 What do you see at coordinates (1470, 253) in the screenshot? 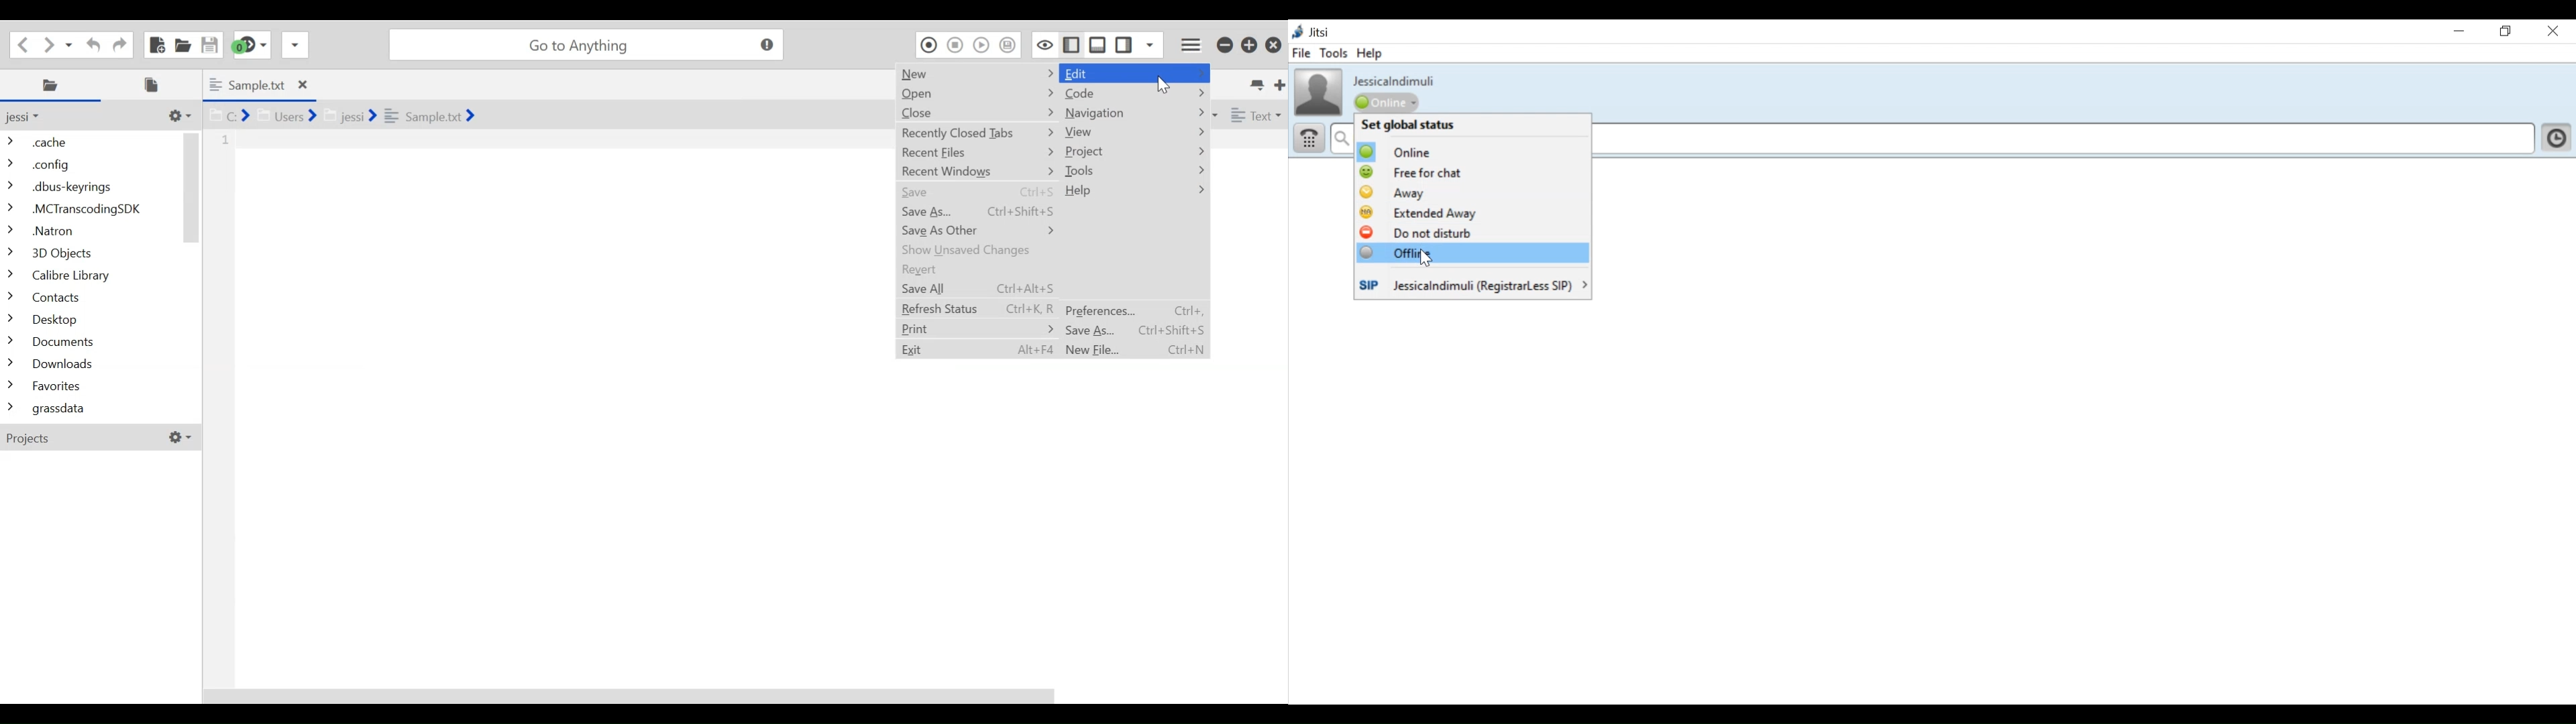
I see `Offline` at bounding box center [1470, 253].